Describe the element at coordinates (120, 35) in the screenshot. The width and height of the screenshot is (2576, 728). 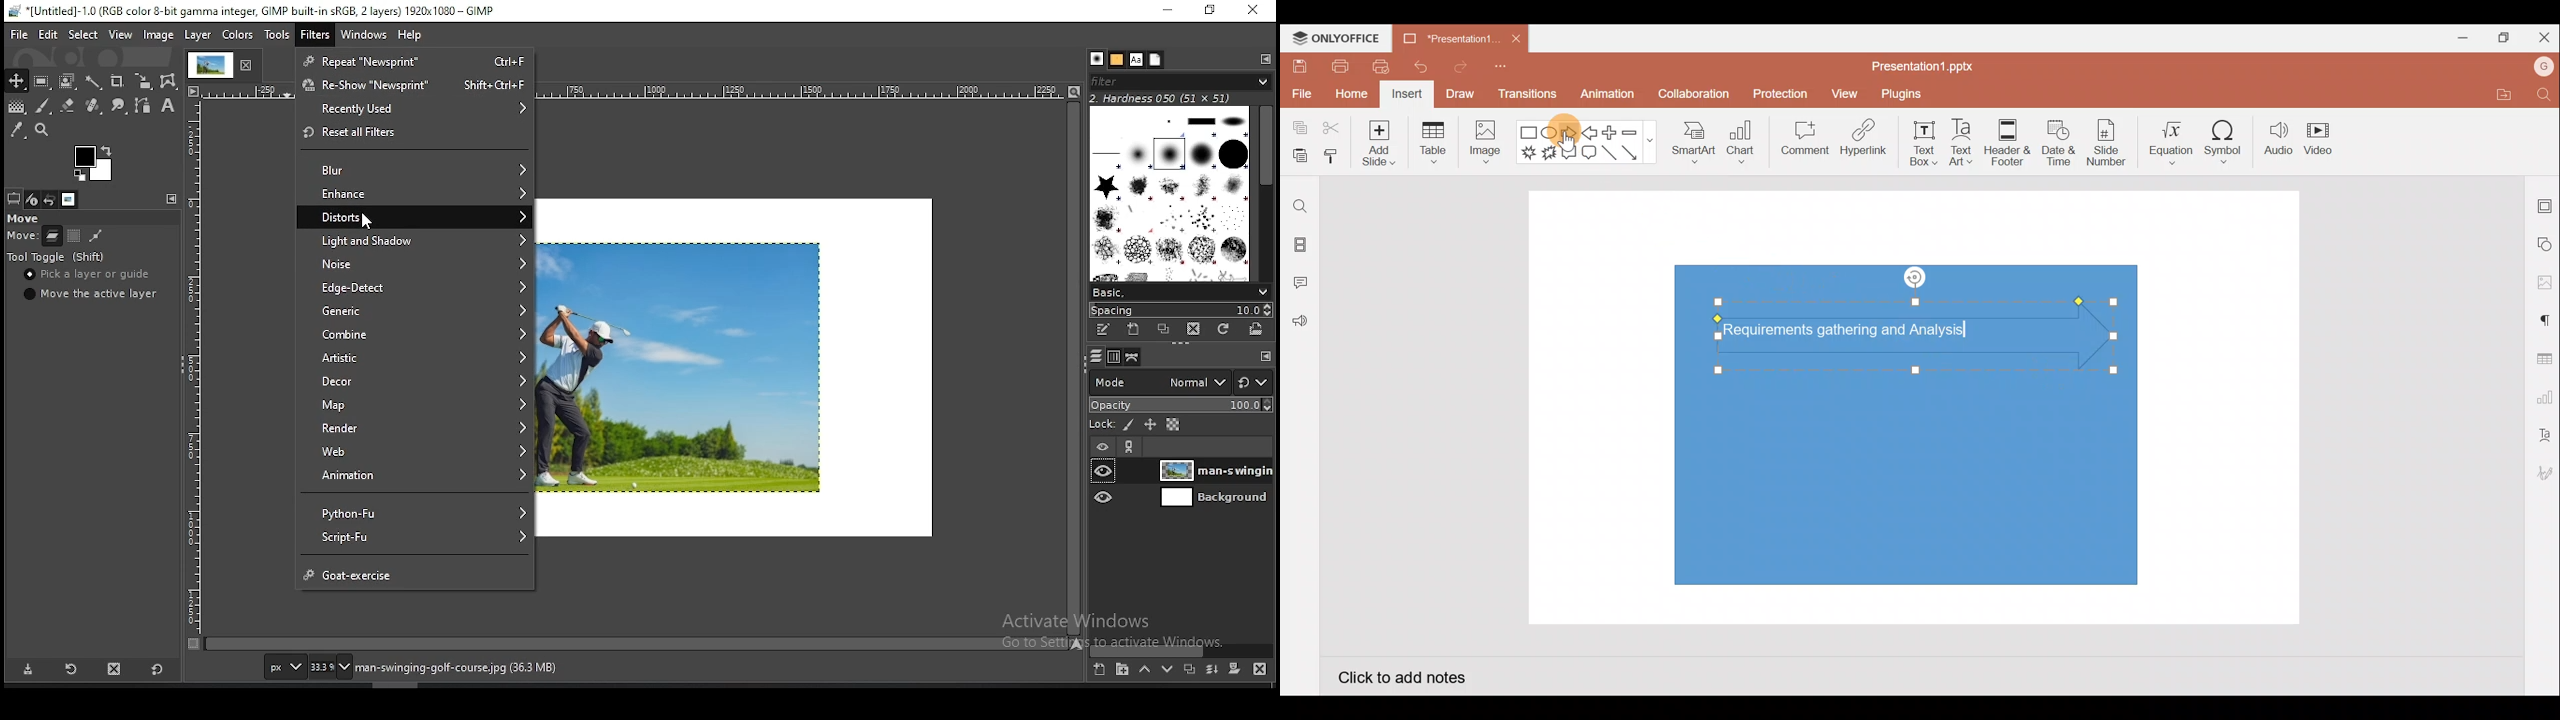
I see `view` at that location.